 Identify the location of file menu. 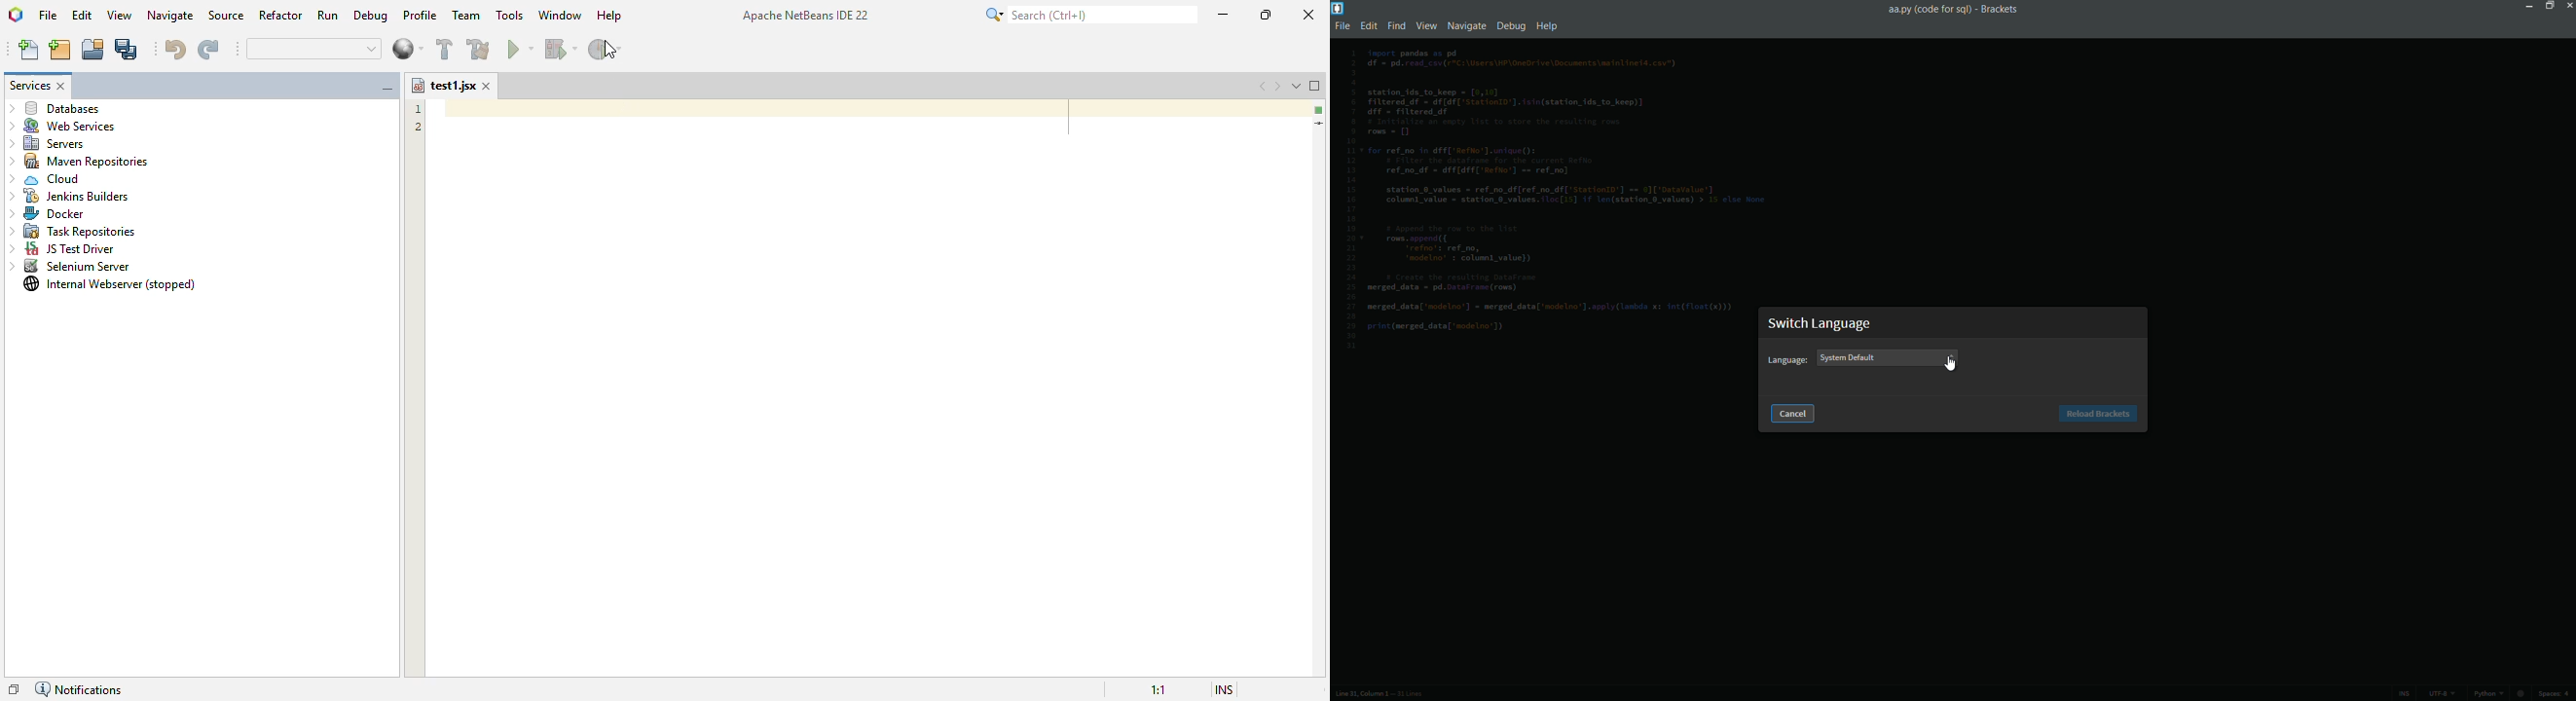
(1345, 27).